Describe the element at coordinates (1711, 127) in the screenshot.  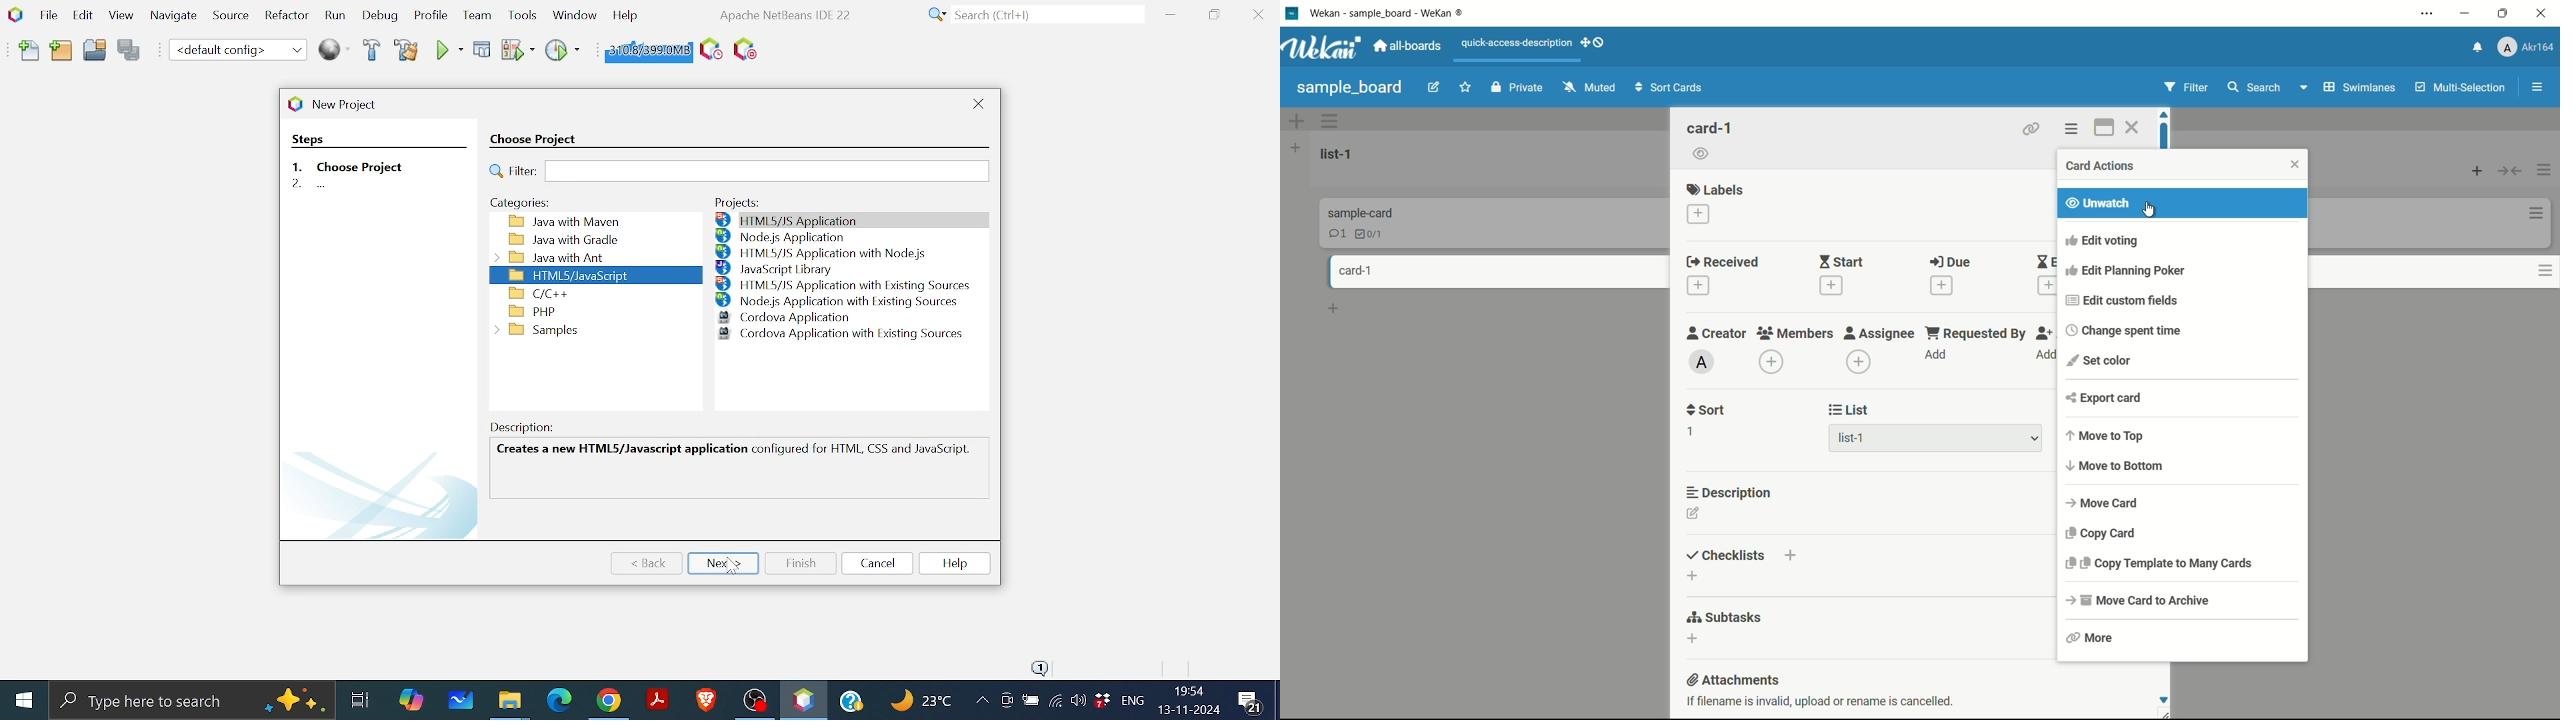
I see `card name` at that location.